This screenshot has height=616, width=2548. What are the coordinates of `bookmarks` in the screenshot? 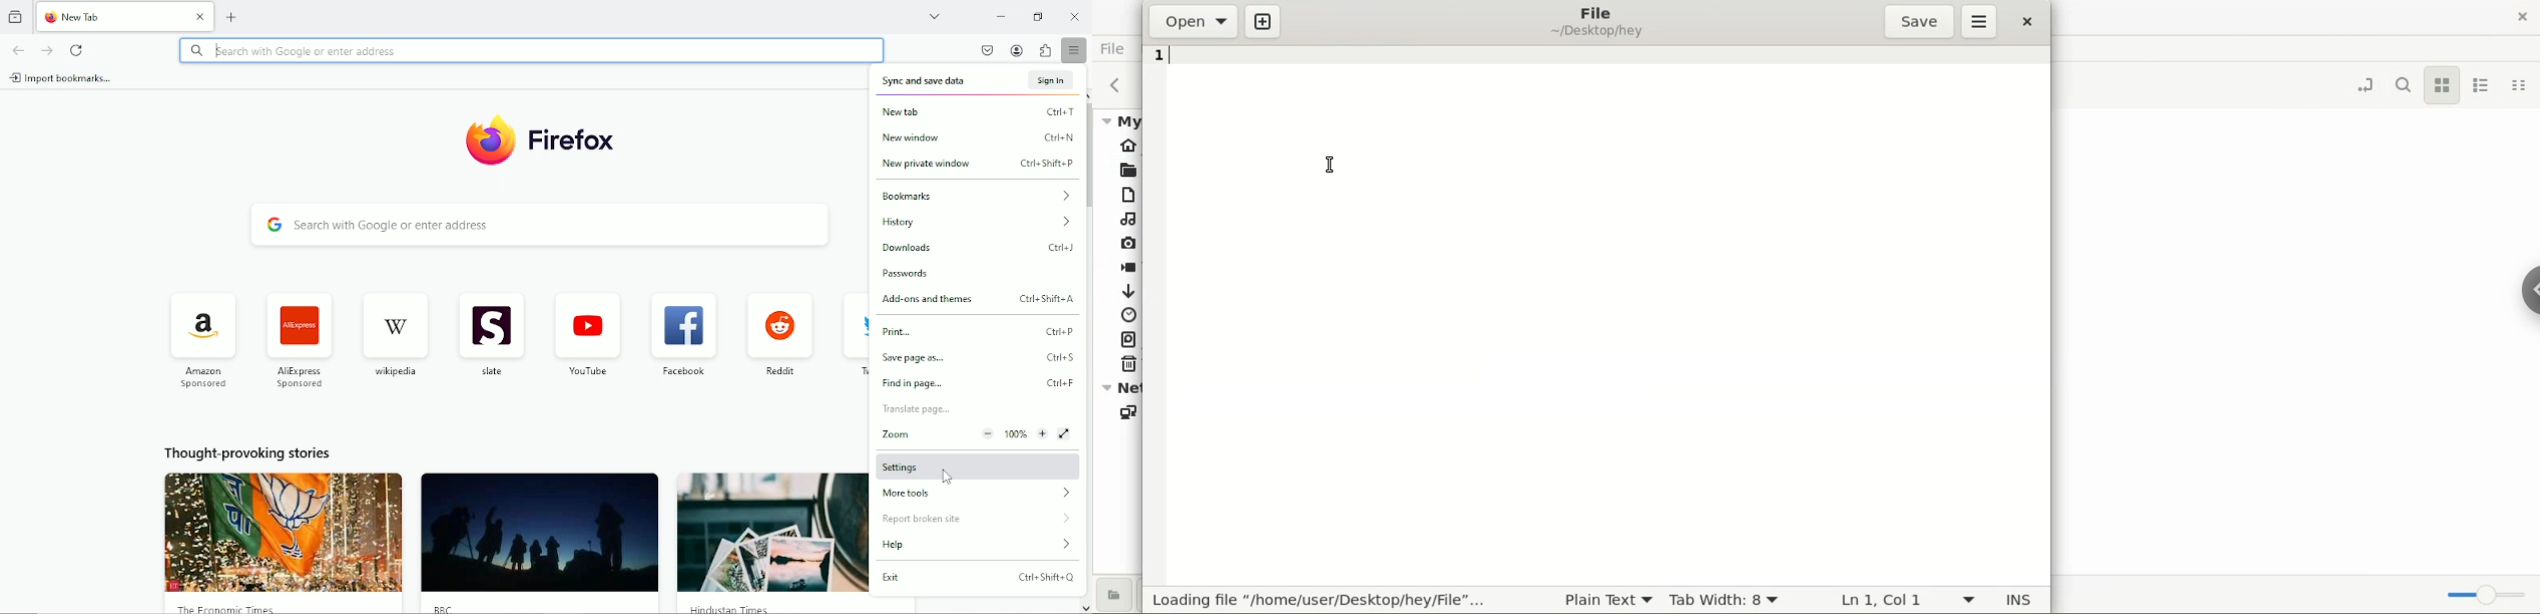 It's located at (977, 194).